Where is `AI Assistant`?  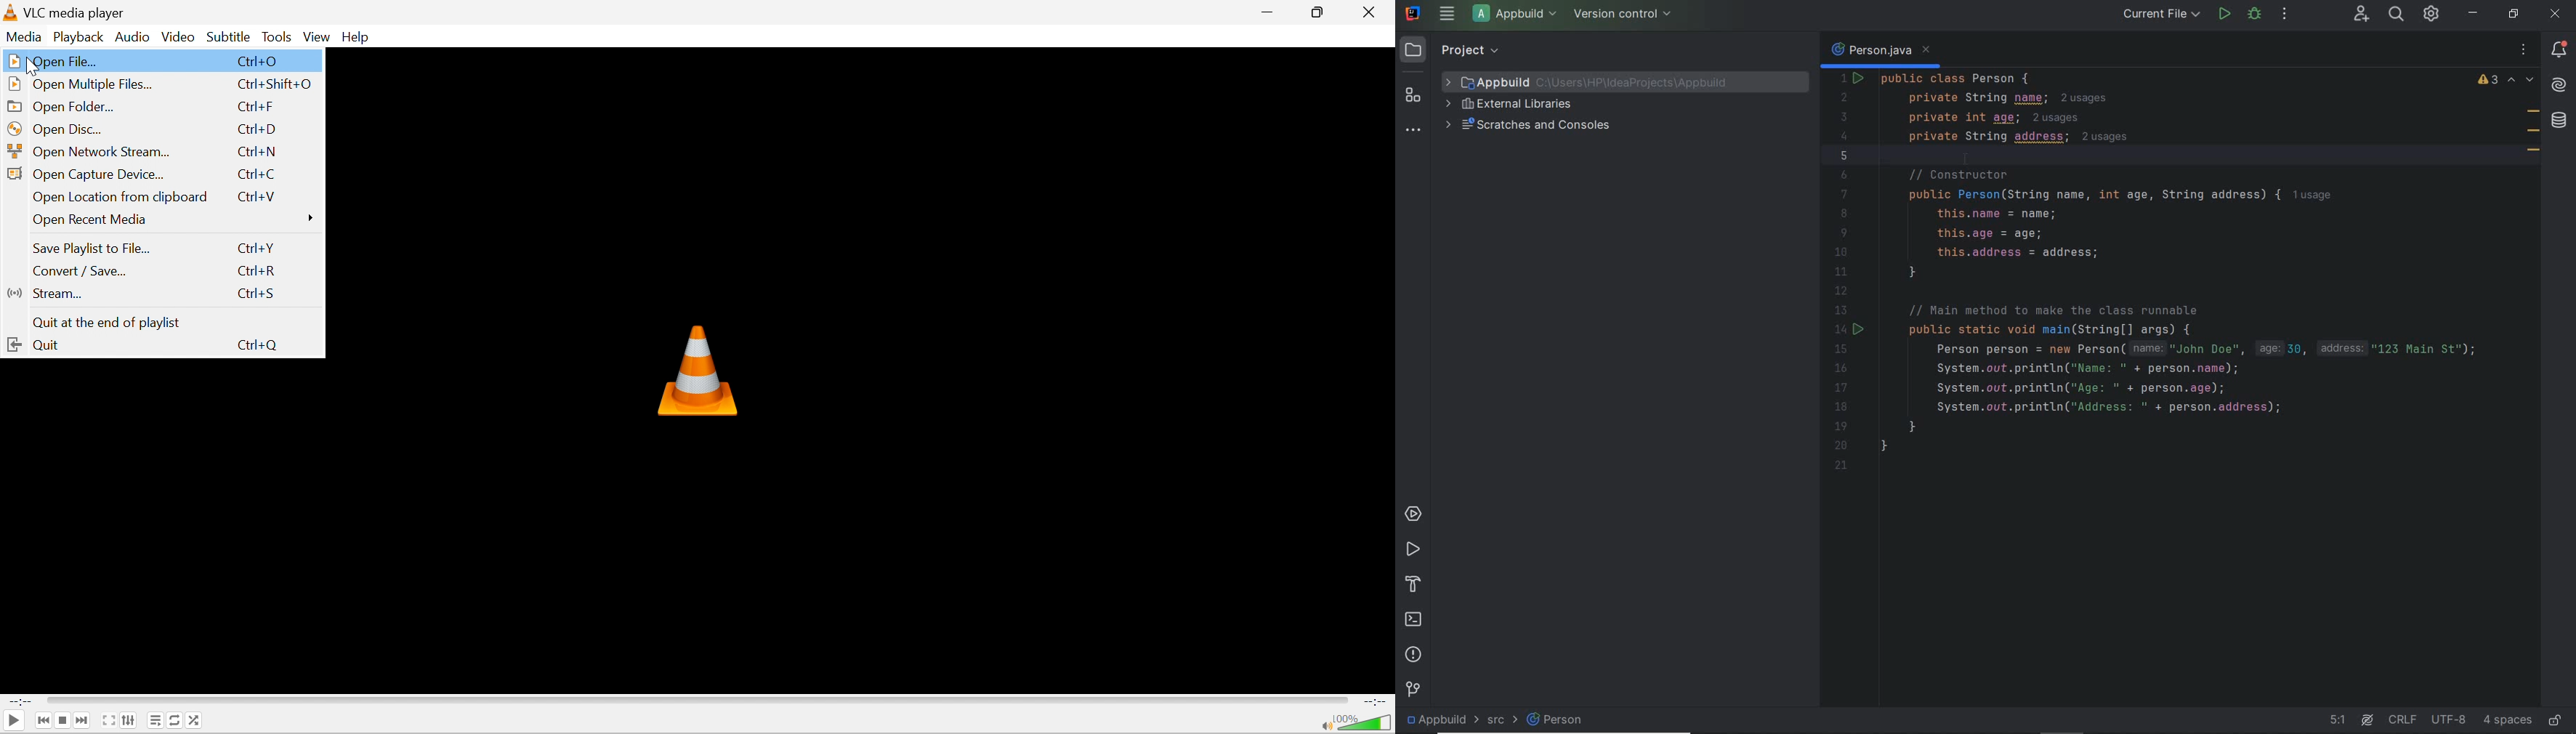 AI Assistant is located at coordinates (2559, 86).